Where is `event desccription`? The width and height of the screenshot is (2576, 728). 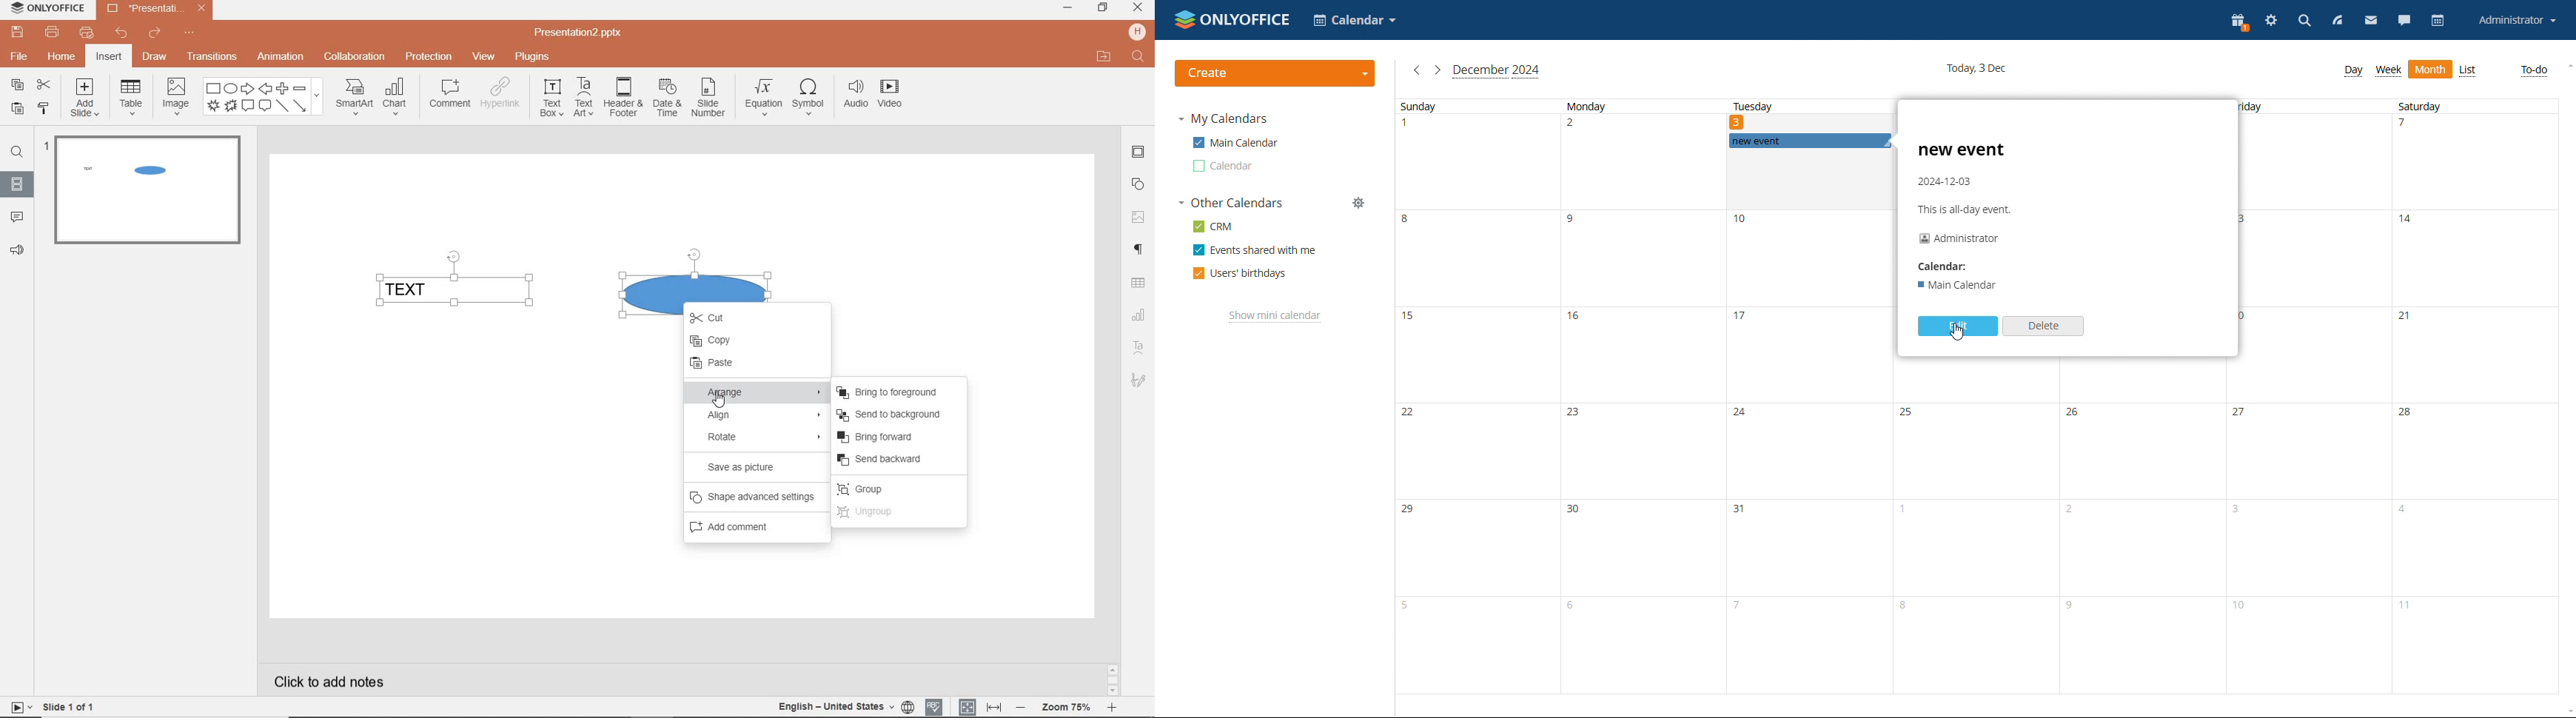 event desccription is located at coordinates (1971, 180).